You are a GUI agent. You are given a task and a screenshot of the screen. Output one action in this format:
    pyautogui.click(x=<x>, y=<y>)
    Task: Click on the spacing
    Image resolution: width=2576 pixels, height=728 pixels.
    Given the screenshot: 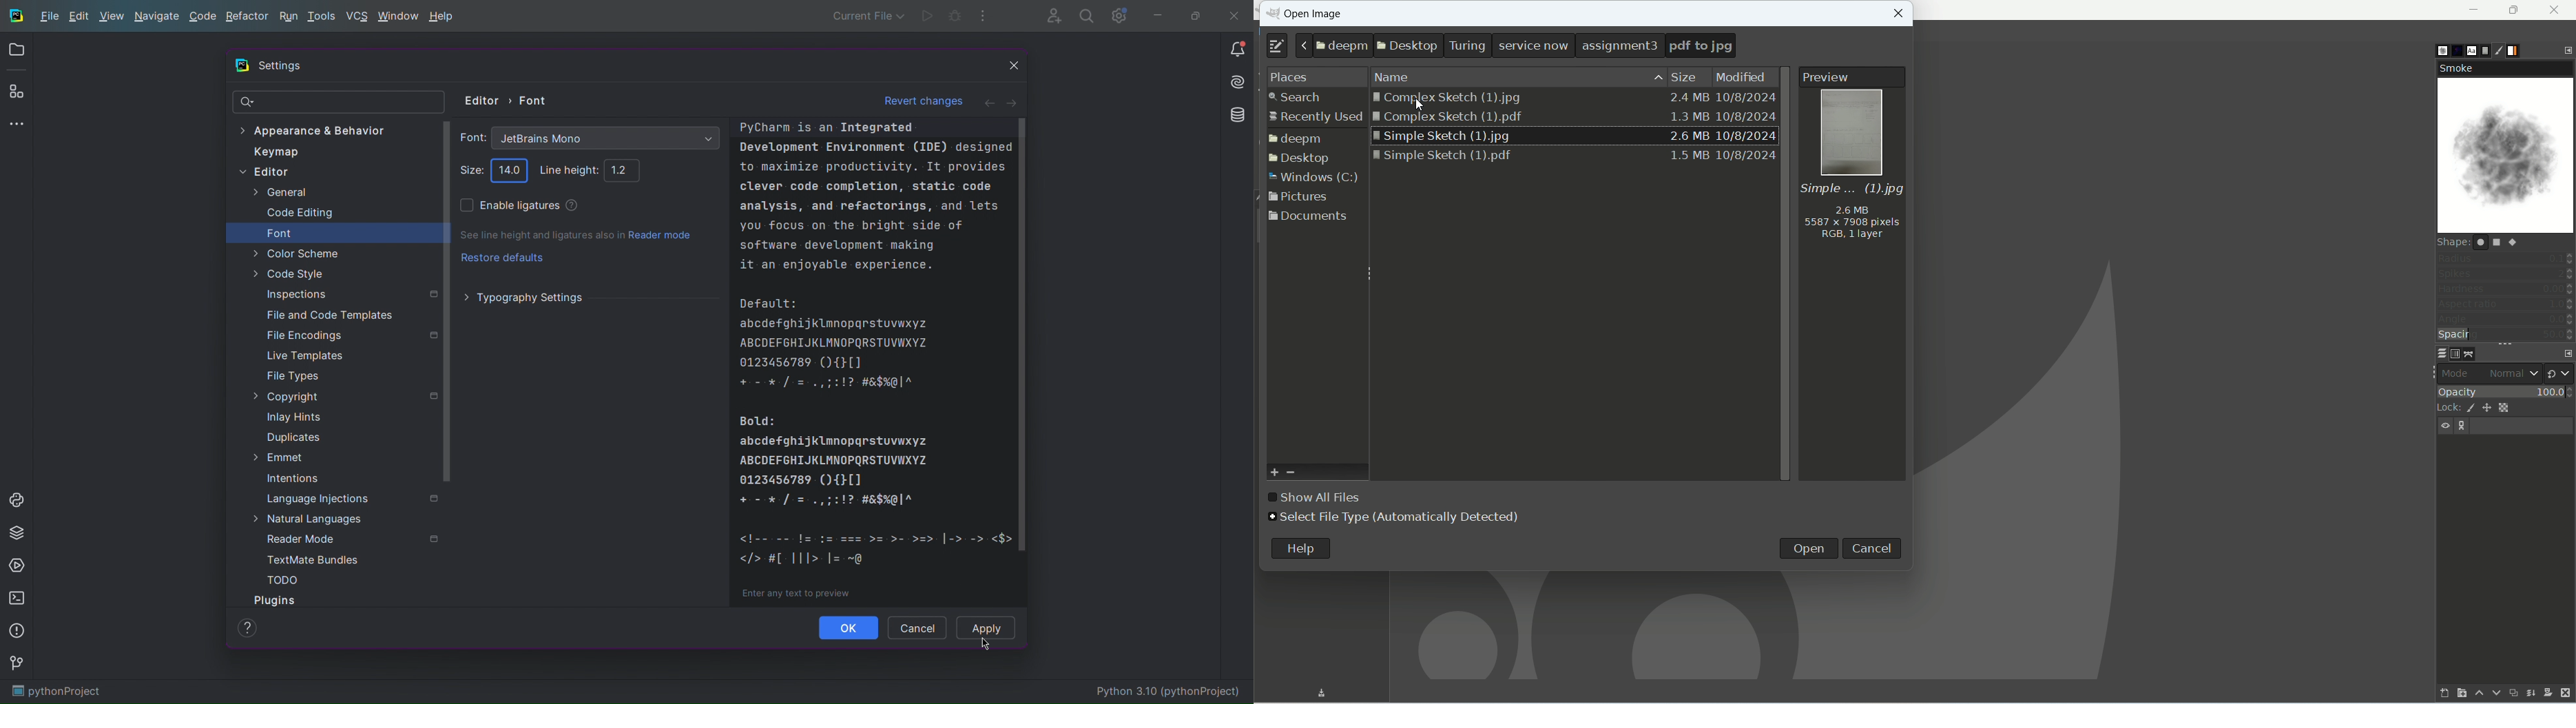 What is the action you would take?
    pyautogui.click(x=2506, y=334)
    